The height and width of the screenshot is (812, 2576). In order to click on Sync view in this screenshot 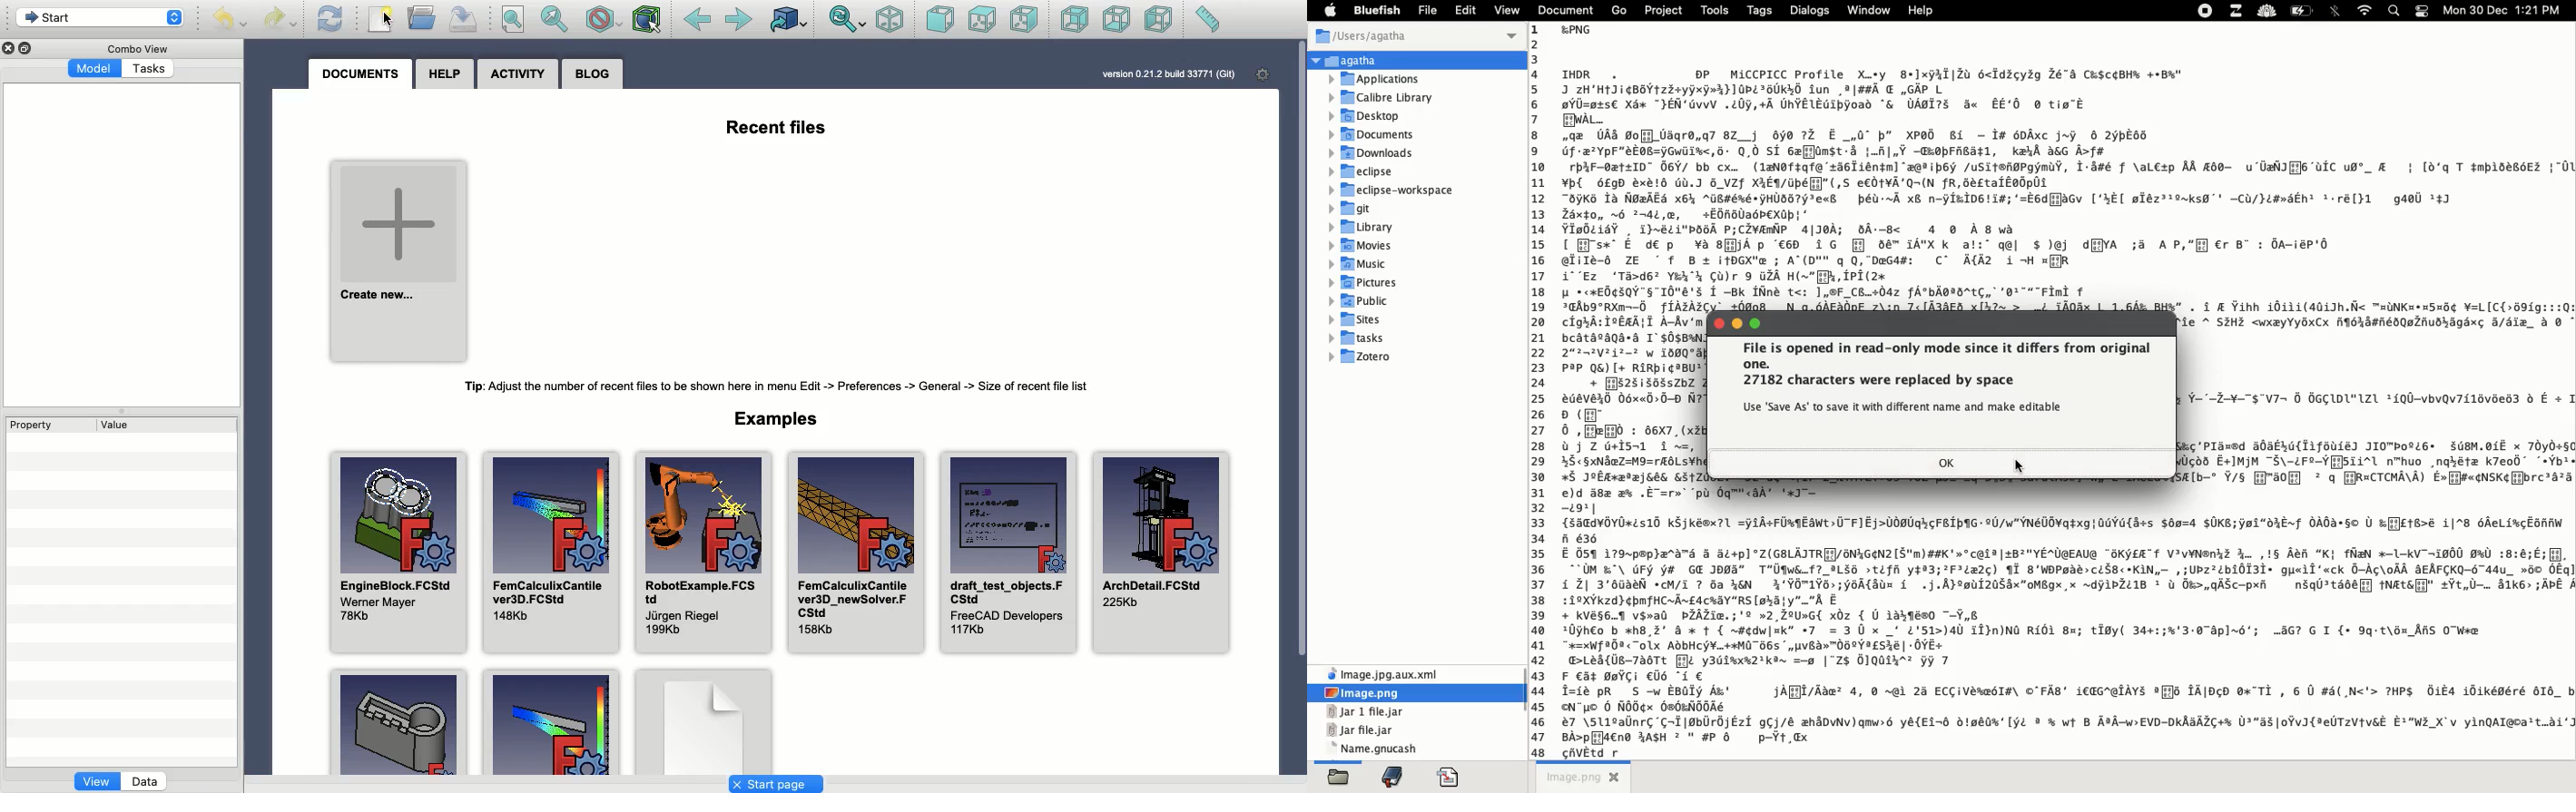, I will do `click(847, 19)`.